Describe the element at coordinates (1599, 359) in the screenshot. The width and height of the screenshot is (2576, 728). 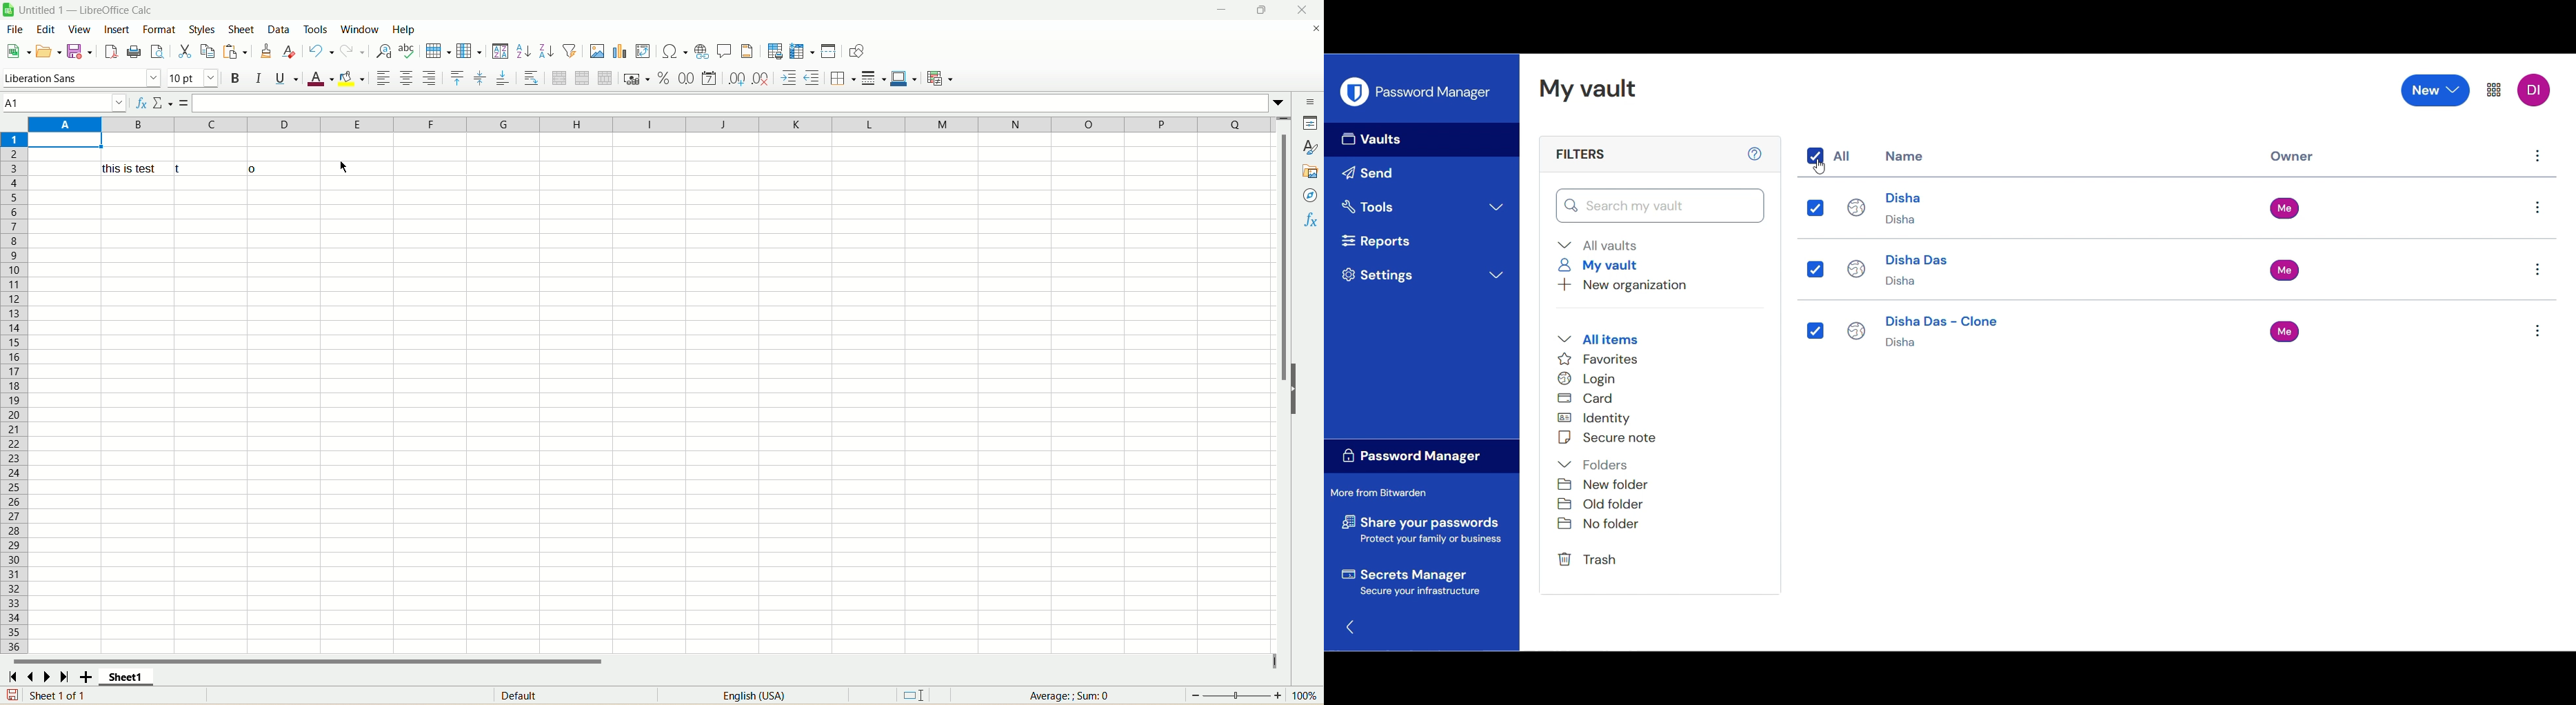
I see `Favorites` at that location.